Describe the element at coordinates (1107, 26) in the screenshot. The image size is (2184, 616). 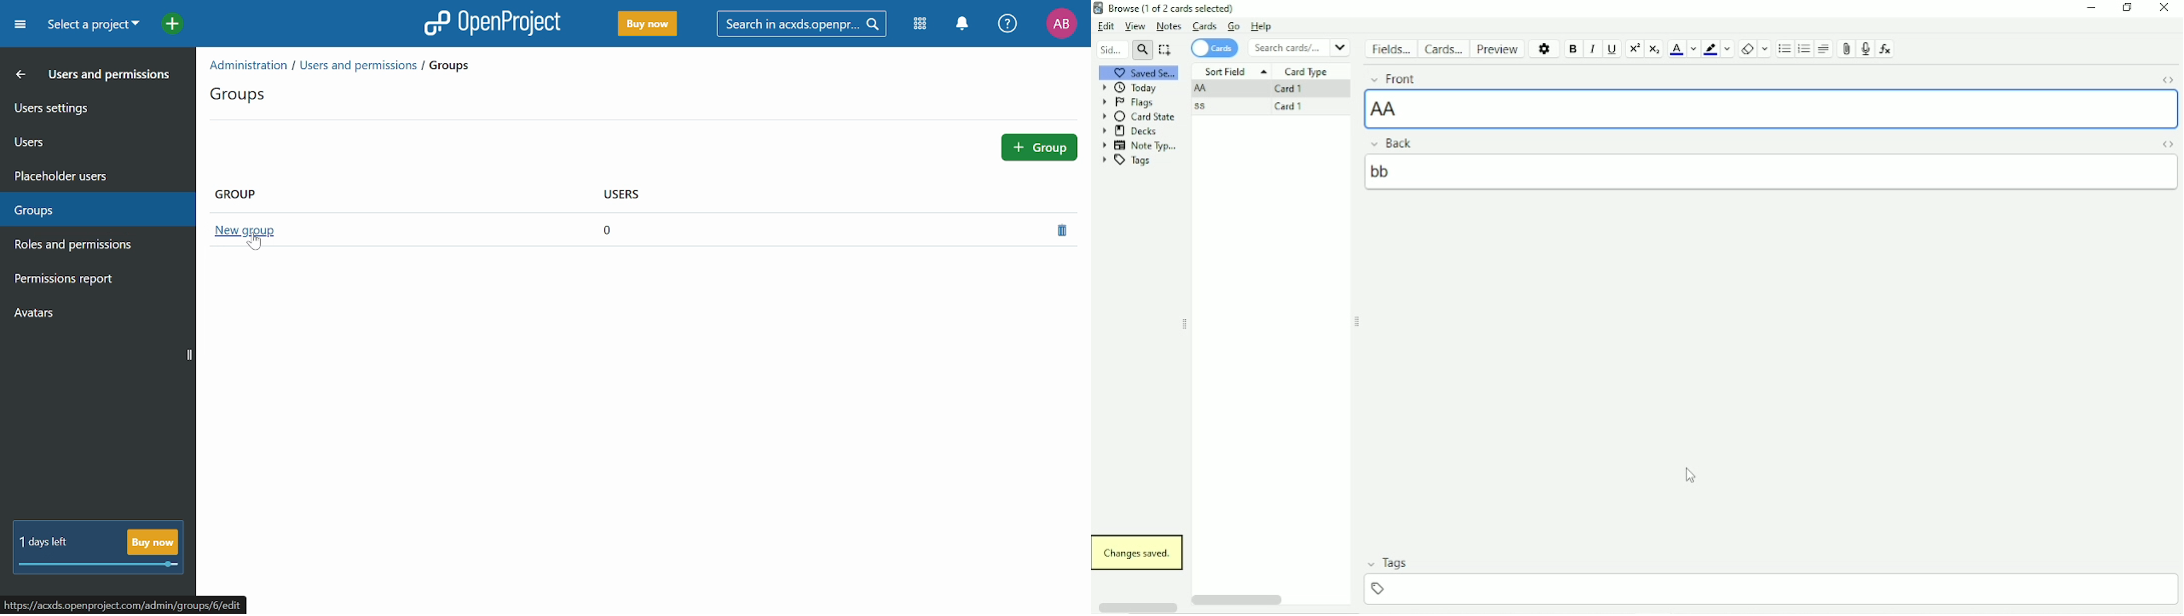
I see `Edit` at that location.